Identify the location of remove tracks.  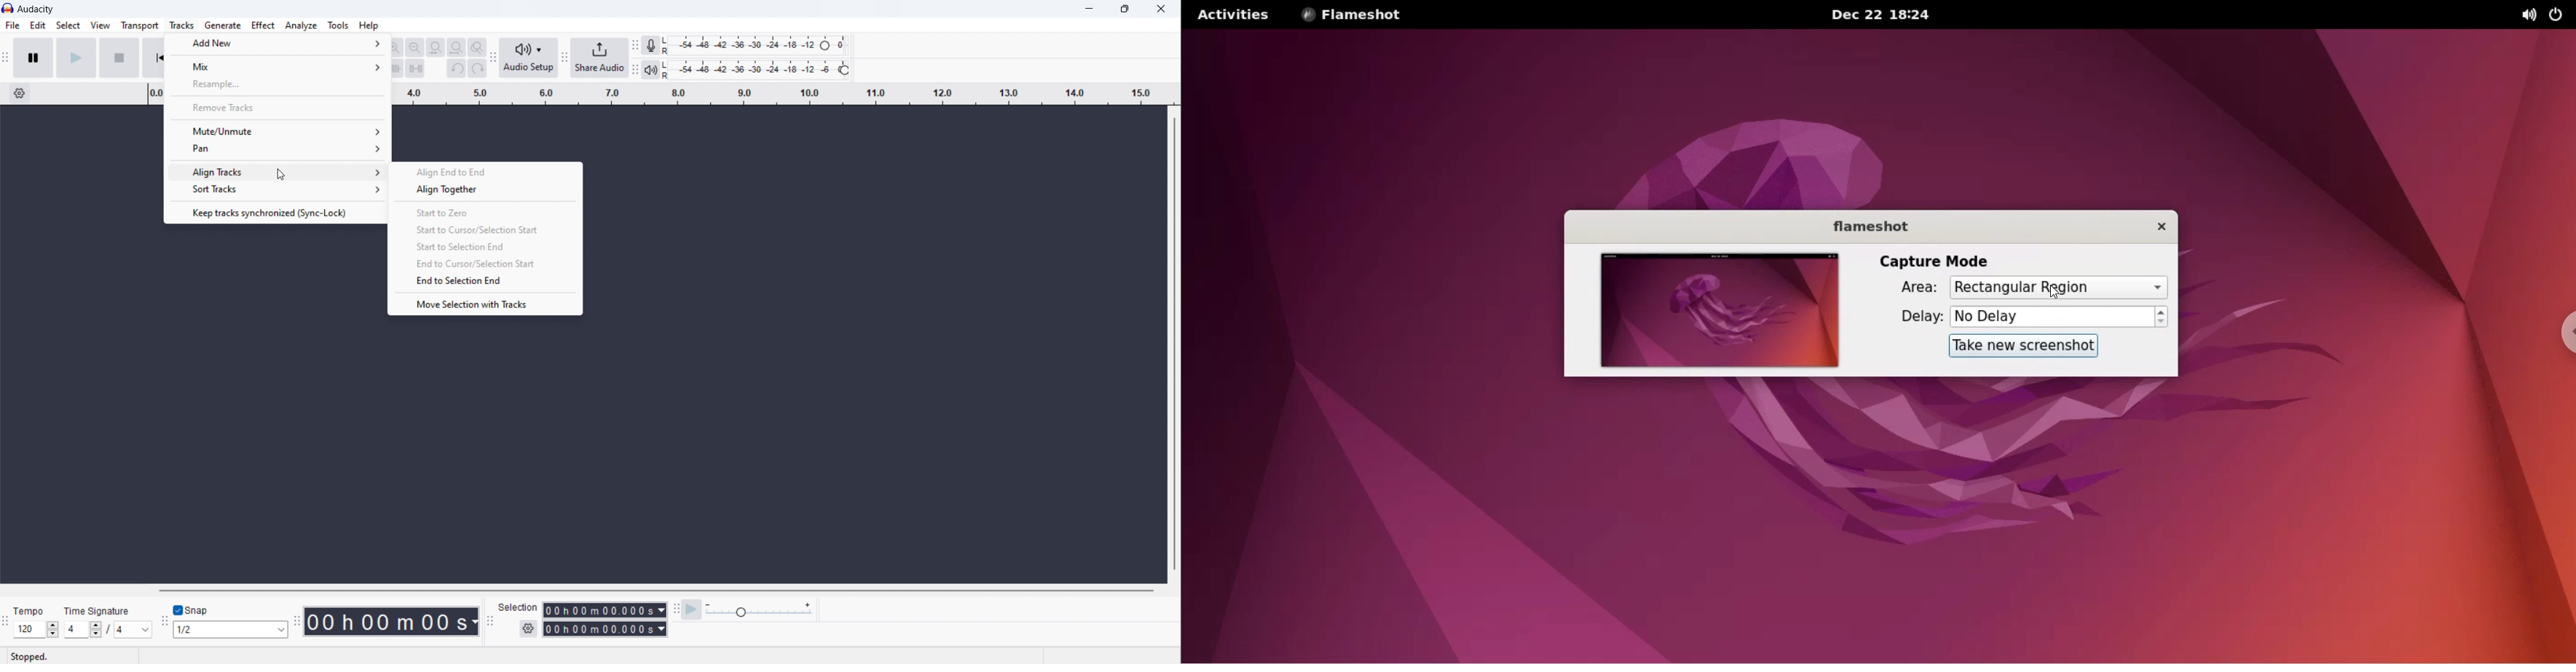
(277, 106).